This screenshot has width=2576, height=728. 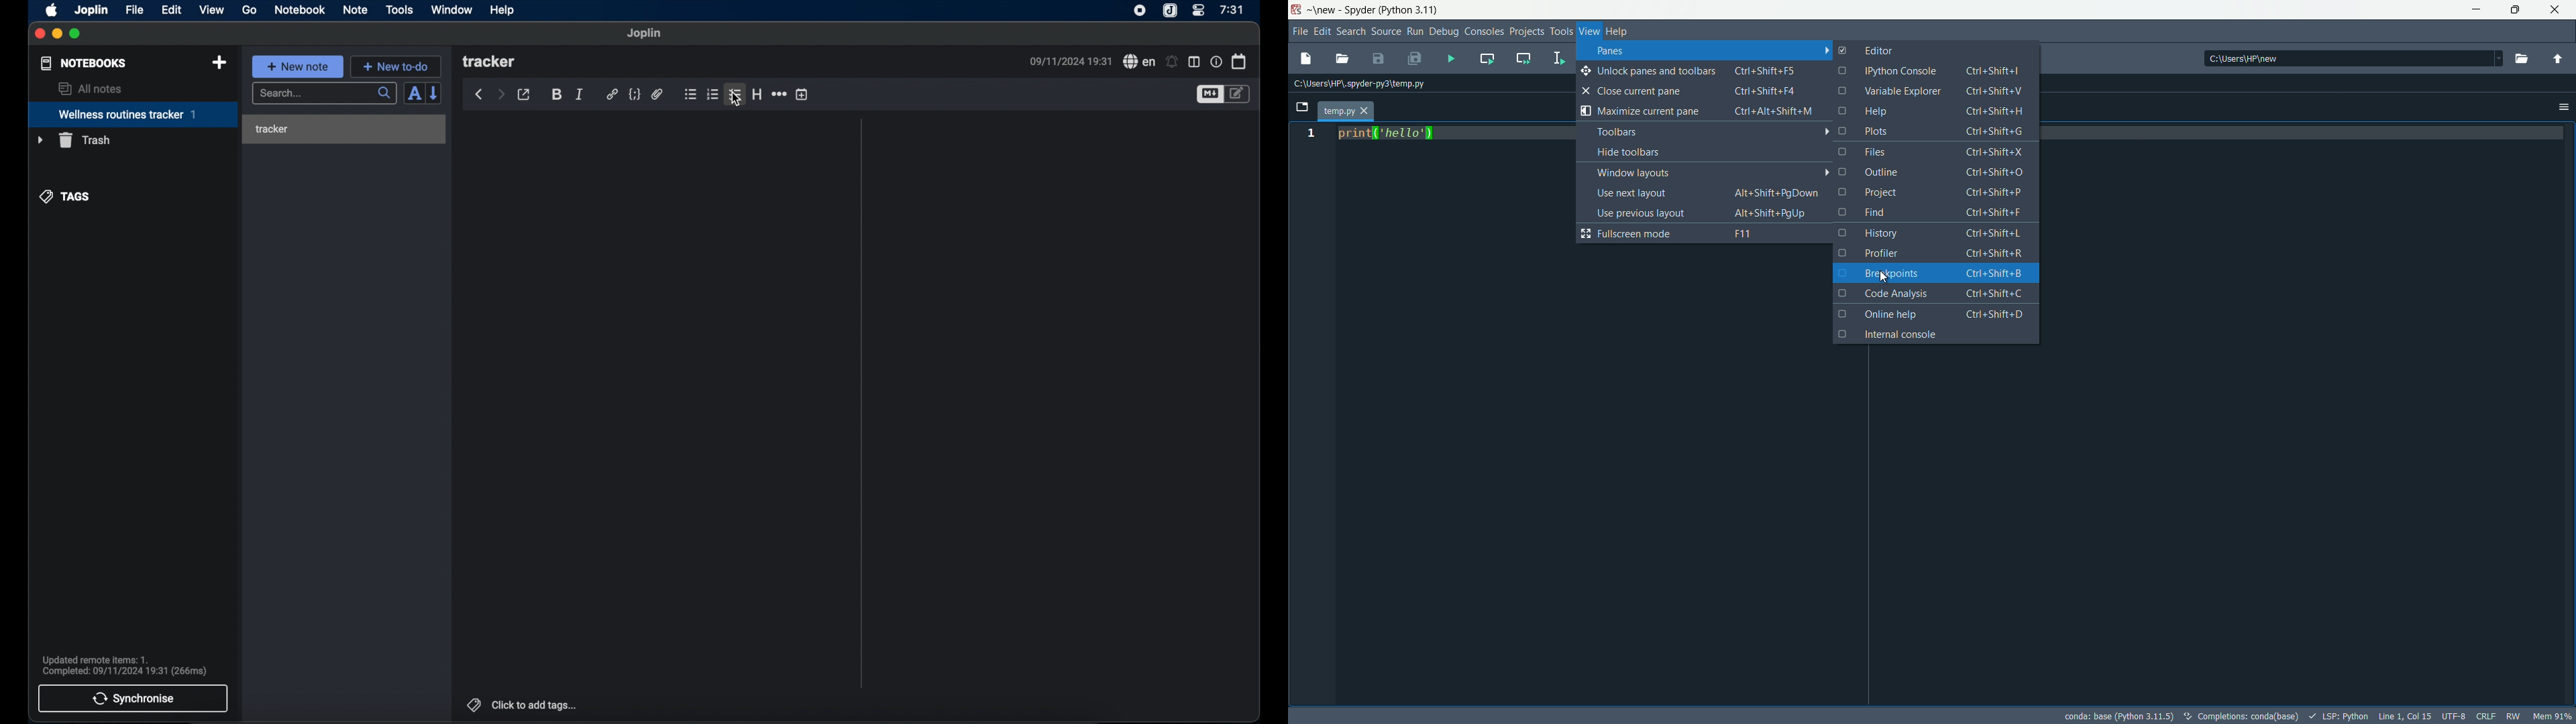 What do you see at coordinates (1452, 58) in the screenshot?
I see `run file` at bounding box center [1452, 58].